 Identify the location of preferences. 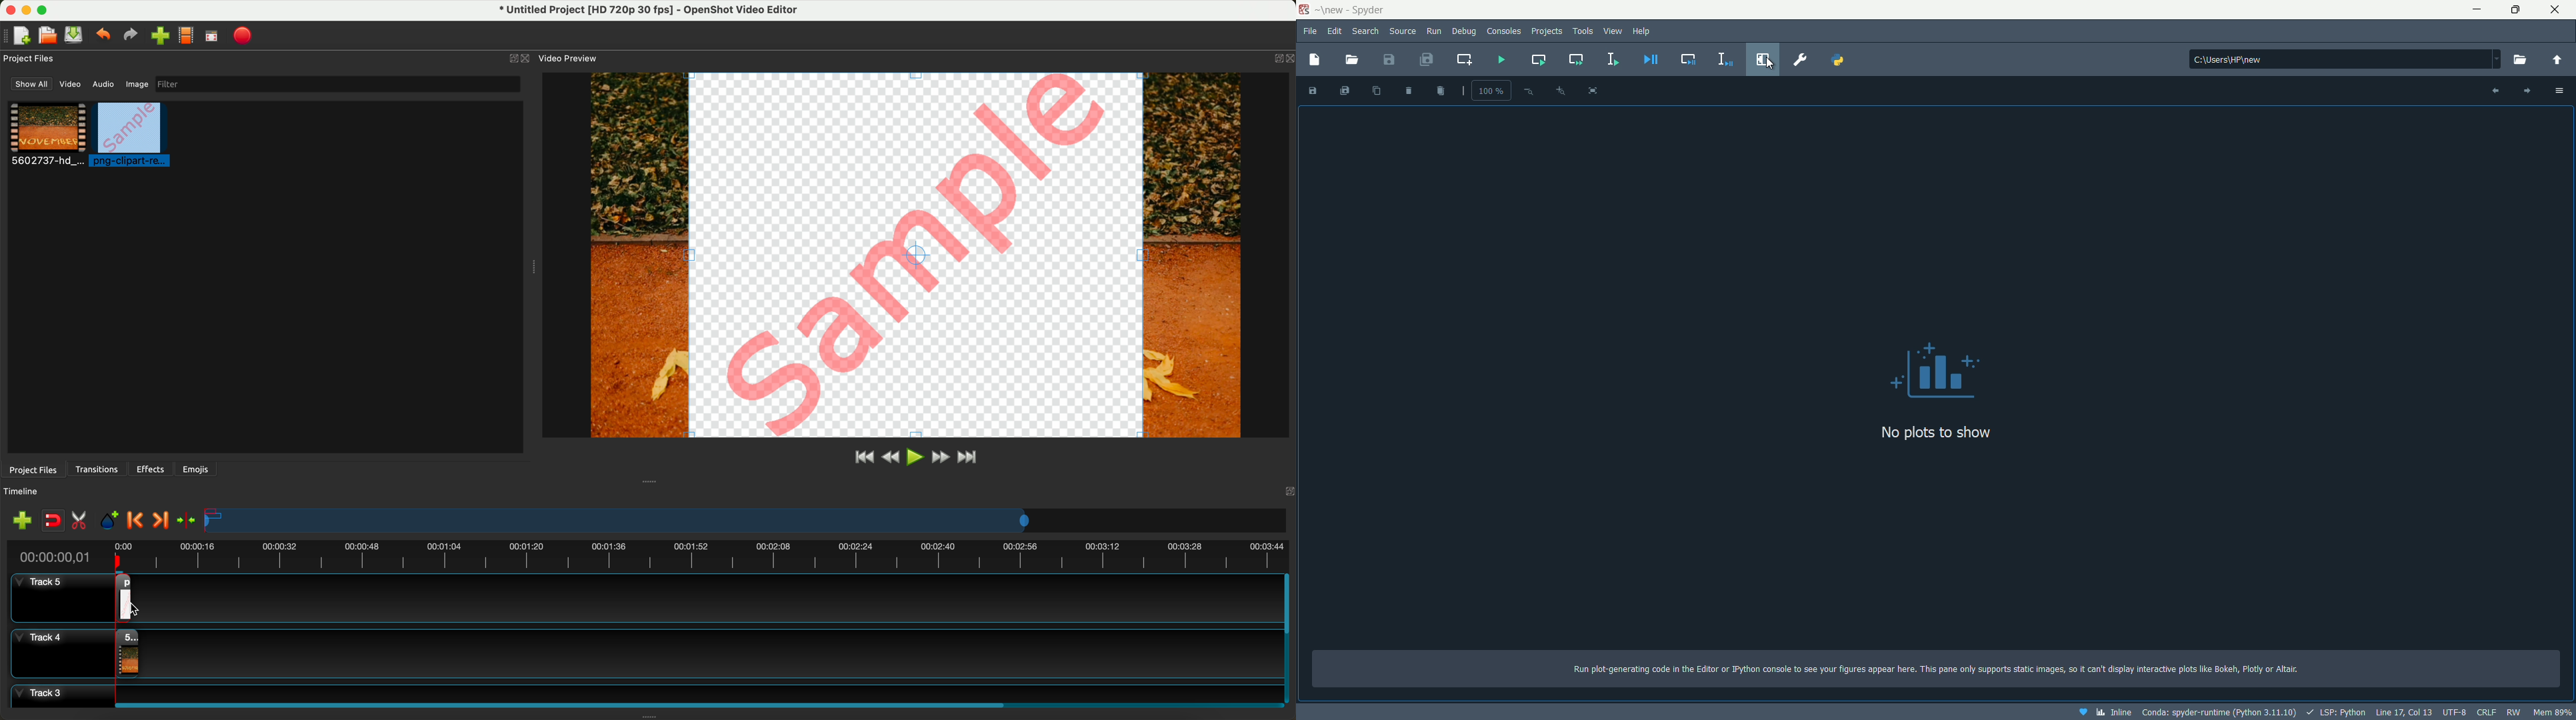
(1799, 59).